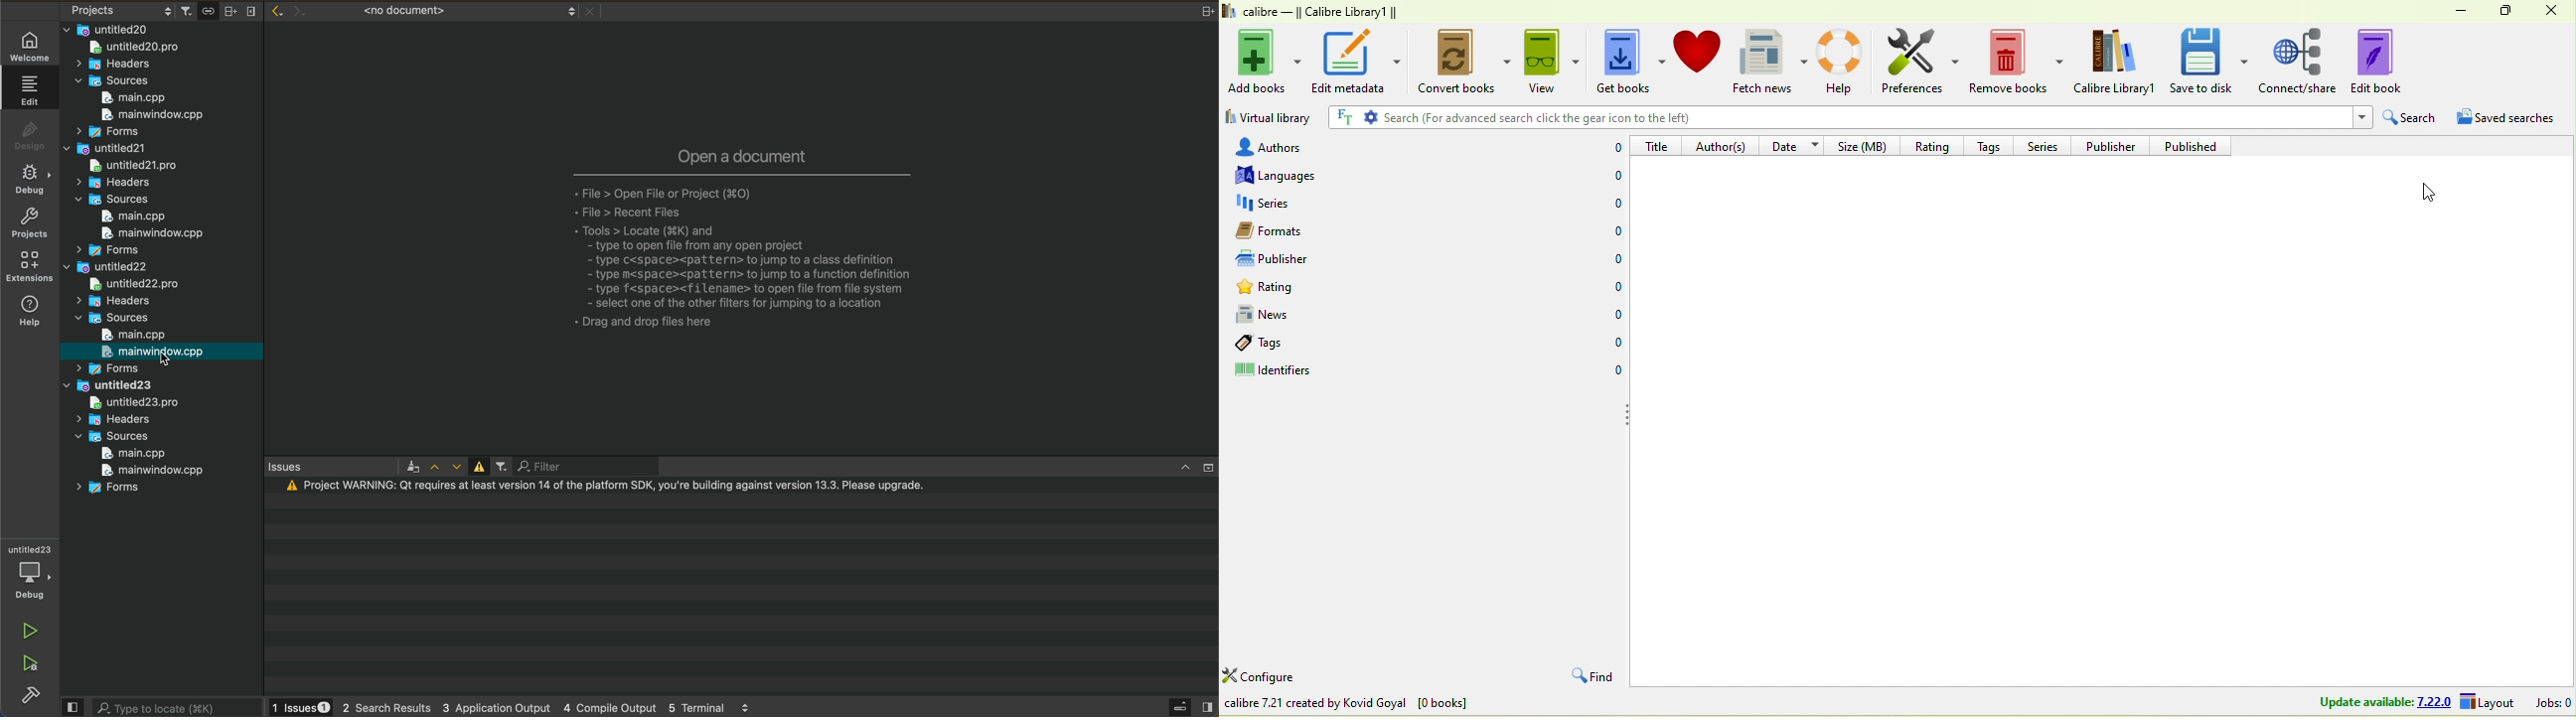  I want to click on next, so click(296, 8).